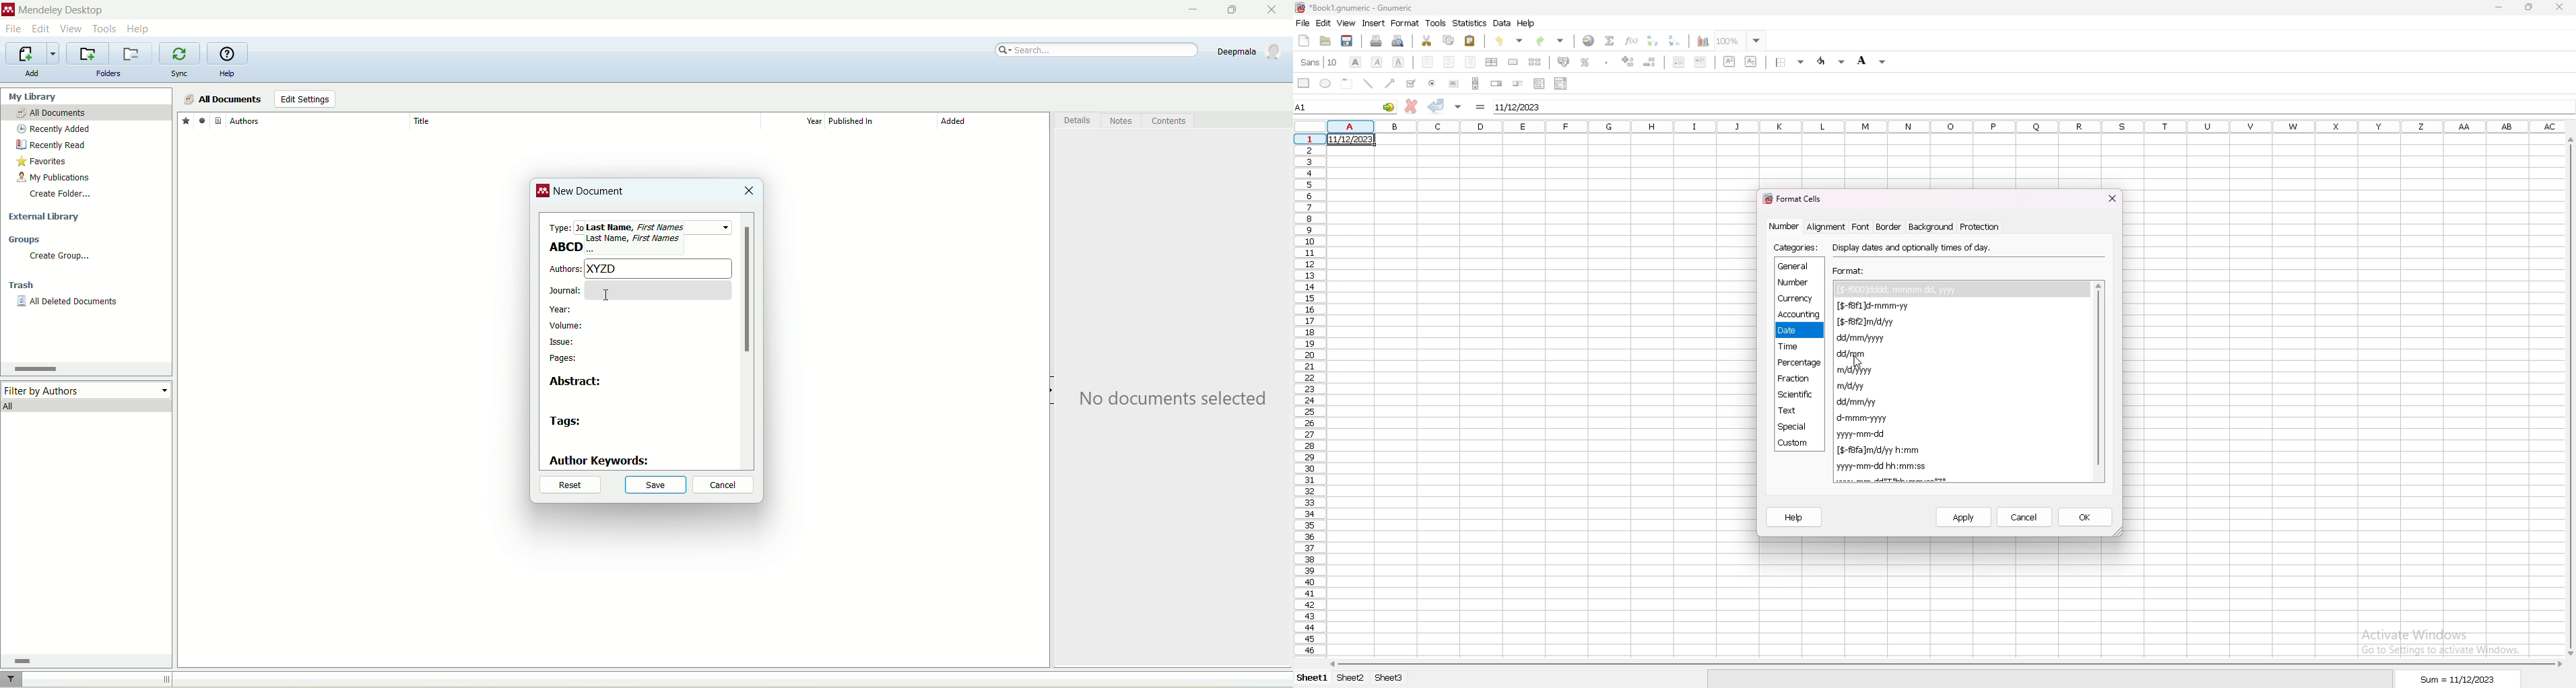  Describe the element at coordinates (1796, 347) in the screenshot. I see `time` at that location.